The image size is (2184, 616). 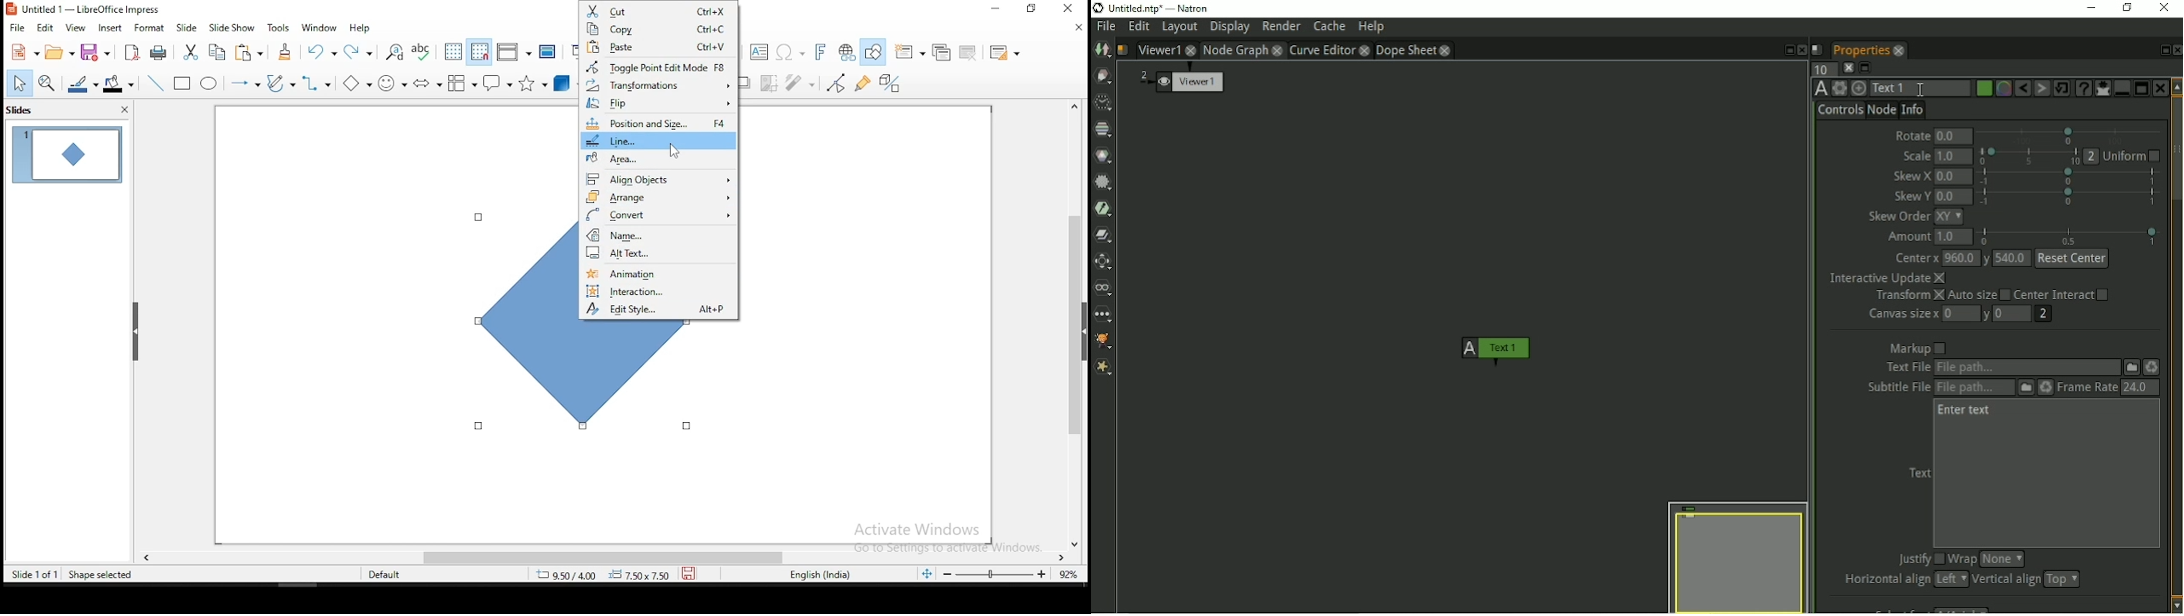 I want to click on slide show, so click(x=231, y=26).